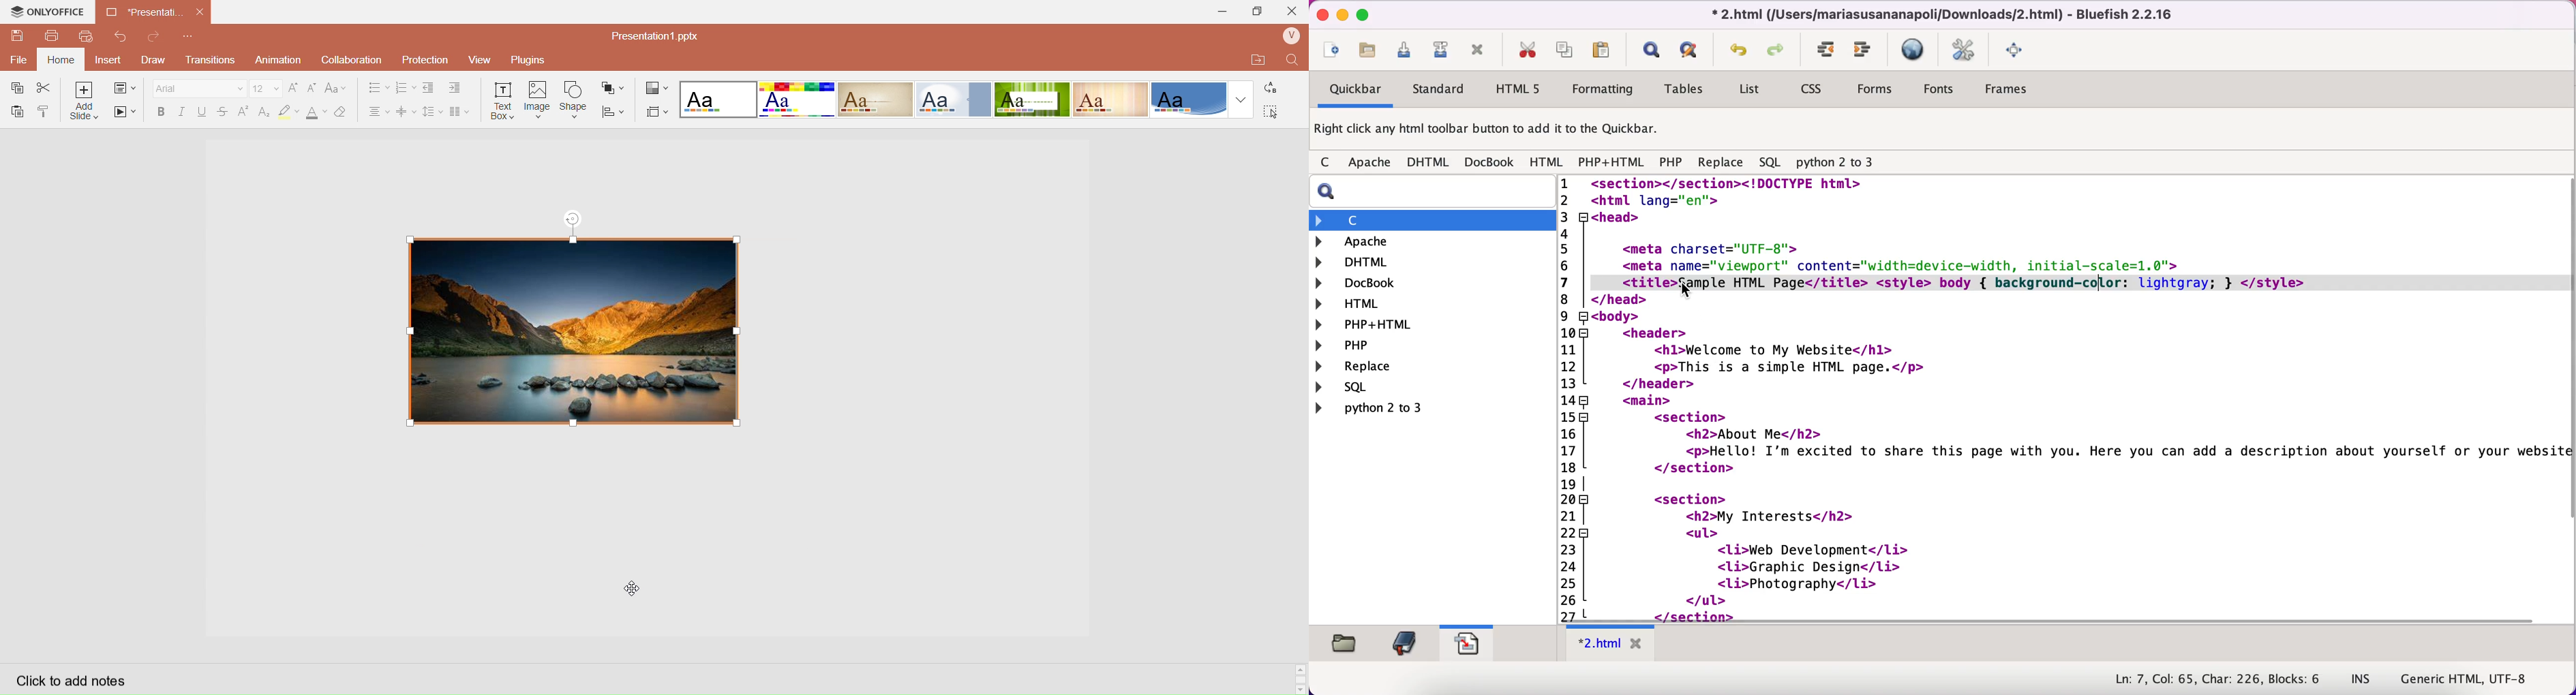 Image resolution: width=2576 pixels, height=700 pixels. What do you see at coordinates (1300, 679) in the screenshot?
I see `Scroll bar` at bounding box center [1300, 679].